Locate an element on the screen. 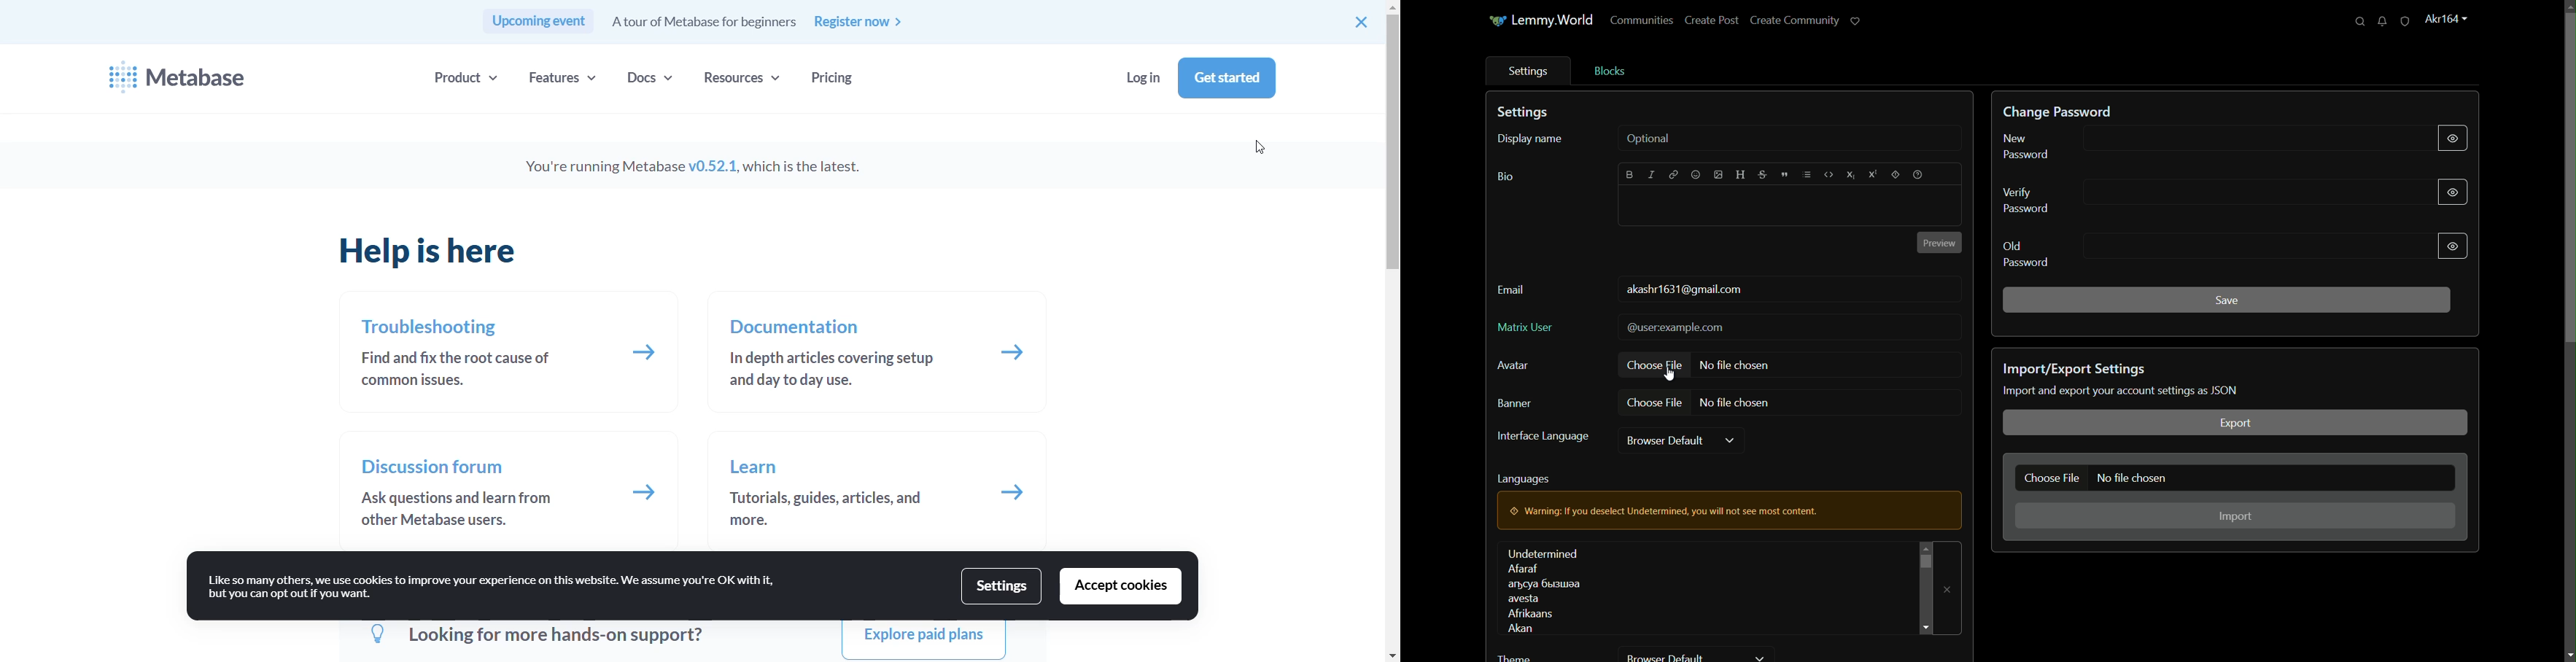  old password is located at coordinates (2026, 253).